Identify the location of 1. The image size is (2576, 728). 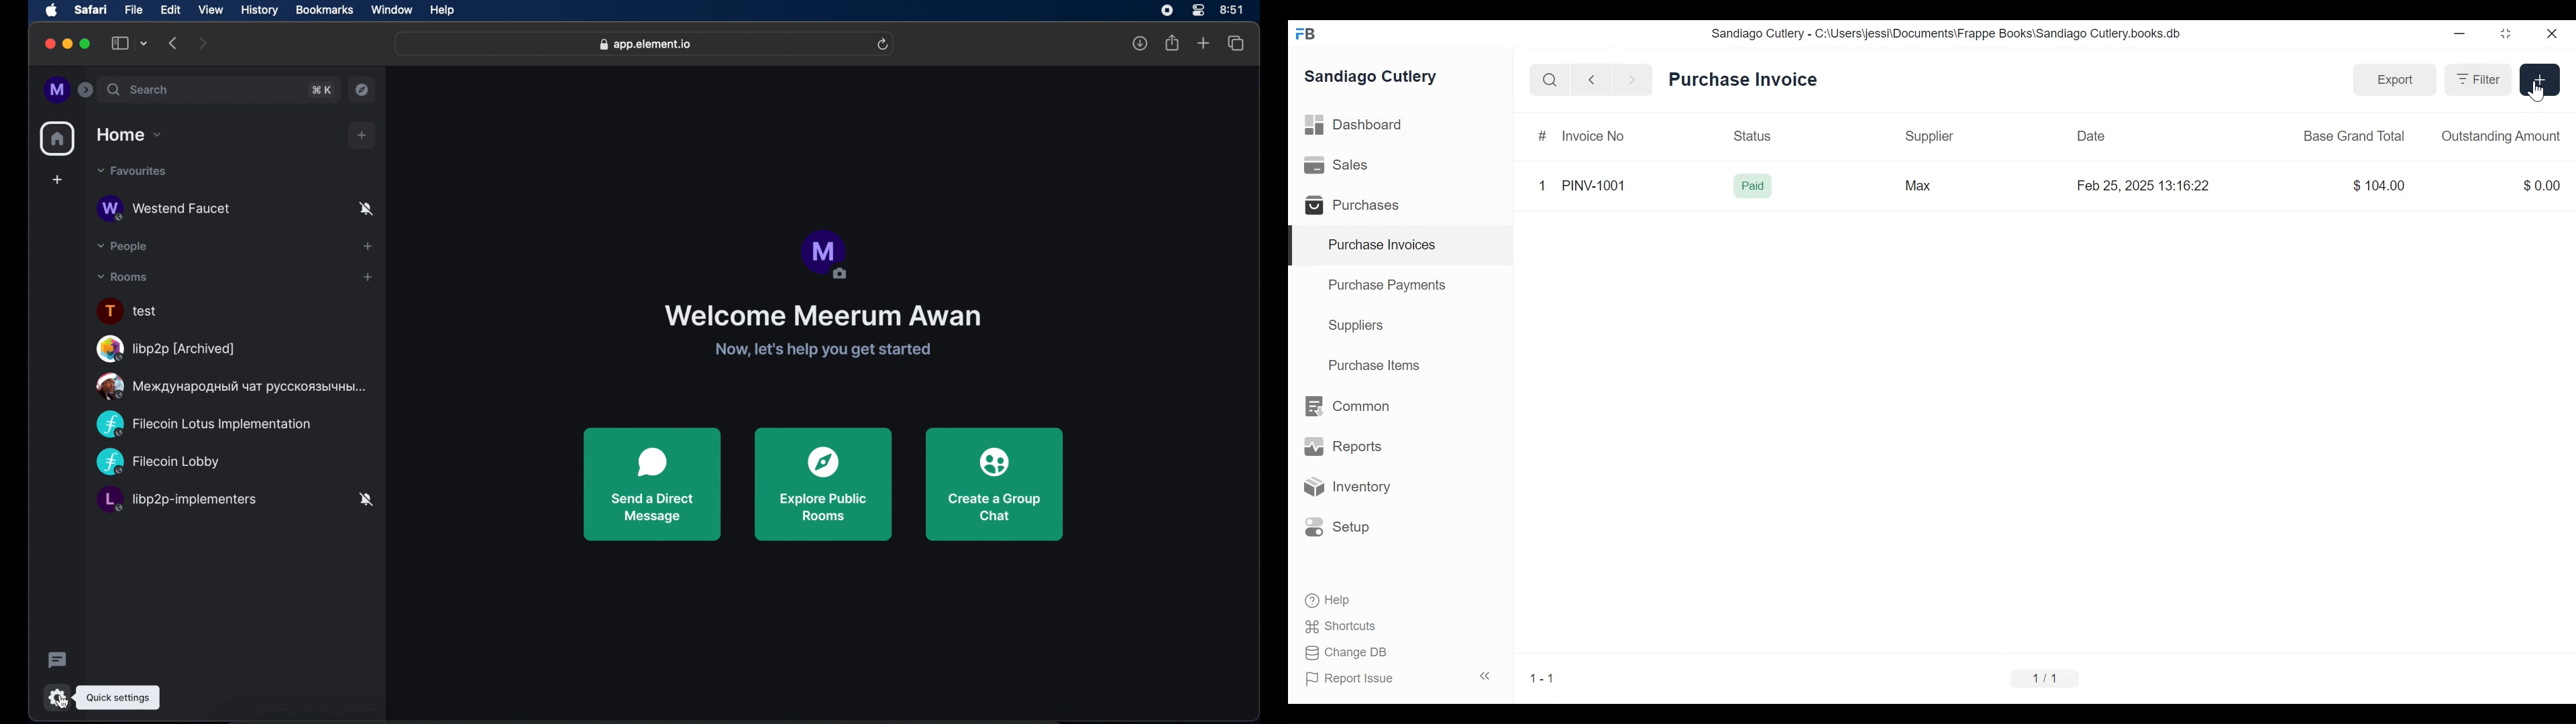
(1543, 184).